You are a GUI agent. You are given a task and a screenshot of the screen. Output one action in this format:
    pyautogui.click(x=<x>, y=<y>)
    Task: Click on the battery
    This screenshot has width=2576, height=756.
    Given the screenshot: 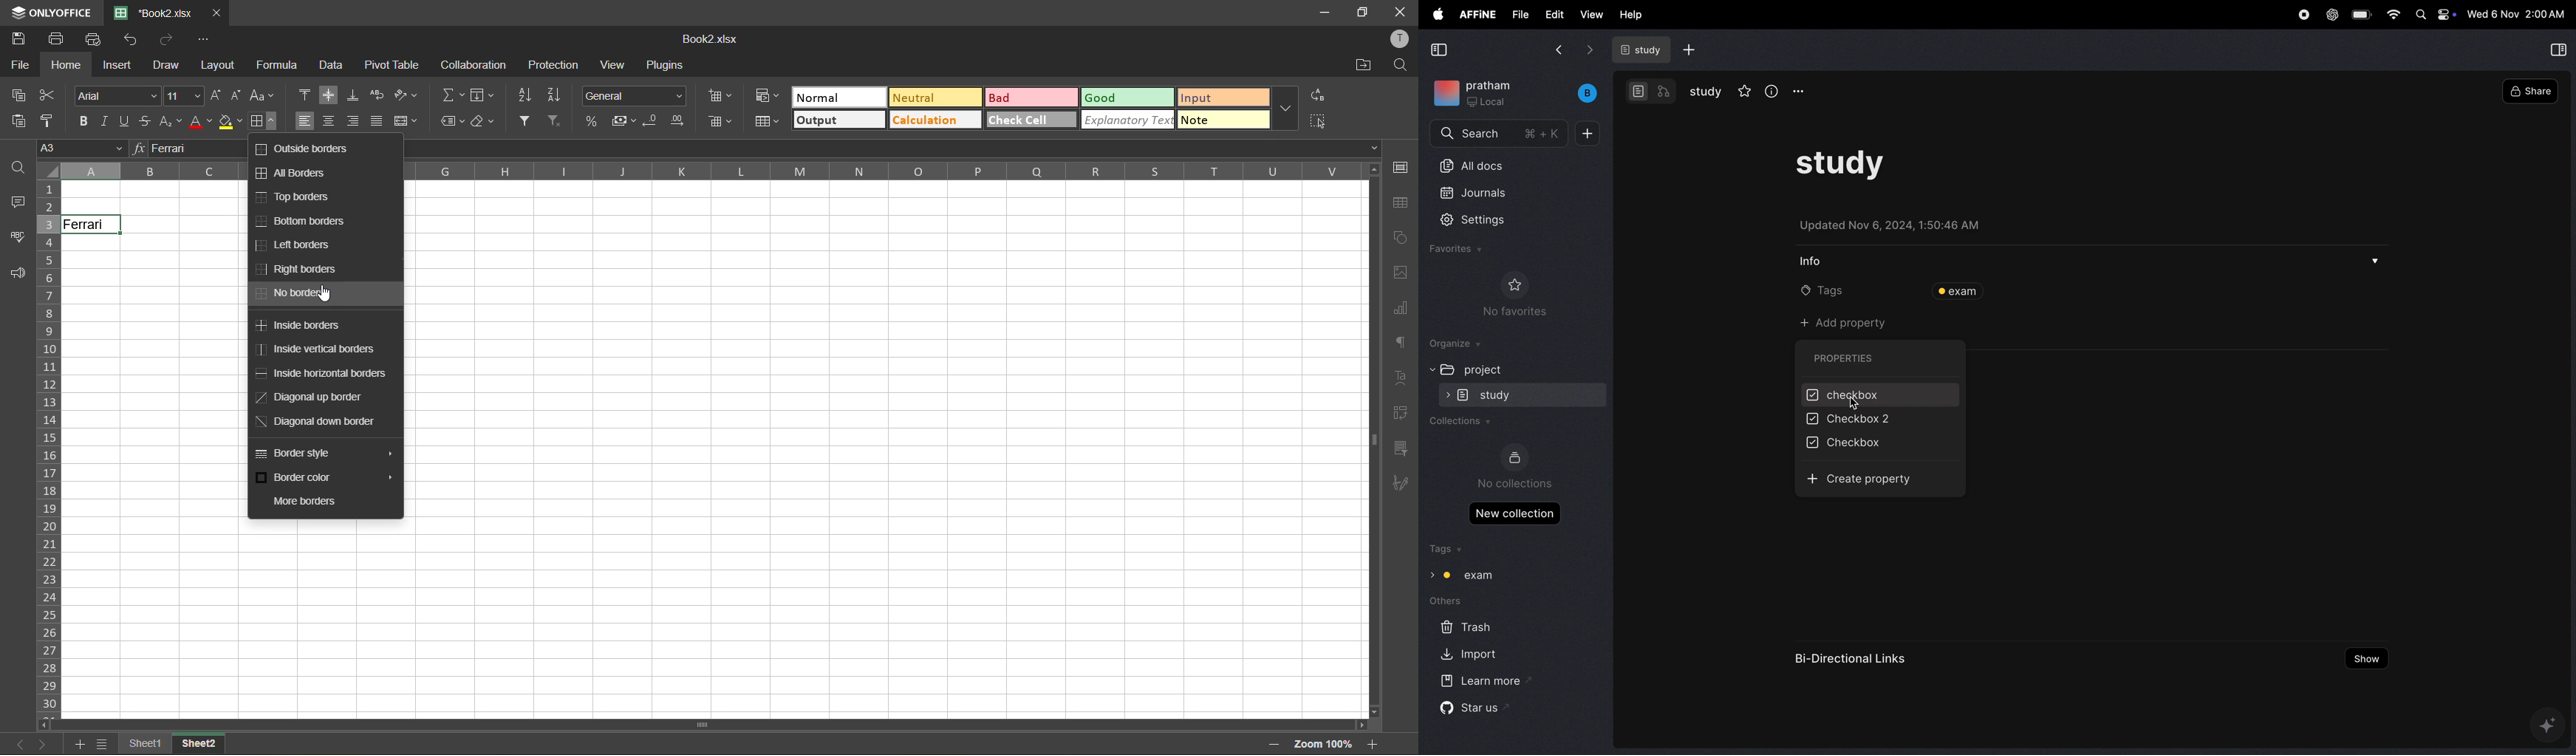 What is the action you would take?
    pyautogui.click(x=2361, y=16)
    